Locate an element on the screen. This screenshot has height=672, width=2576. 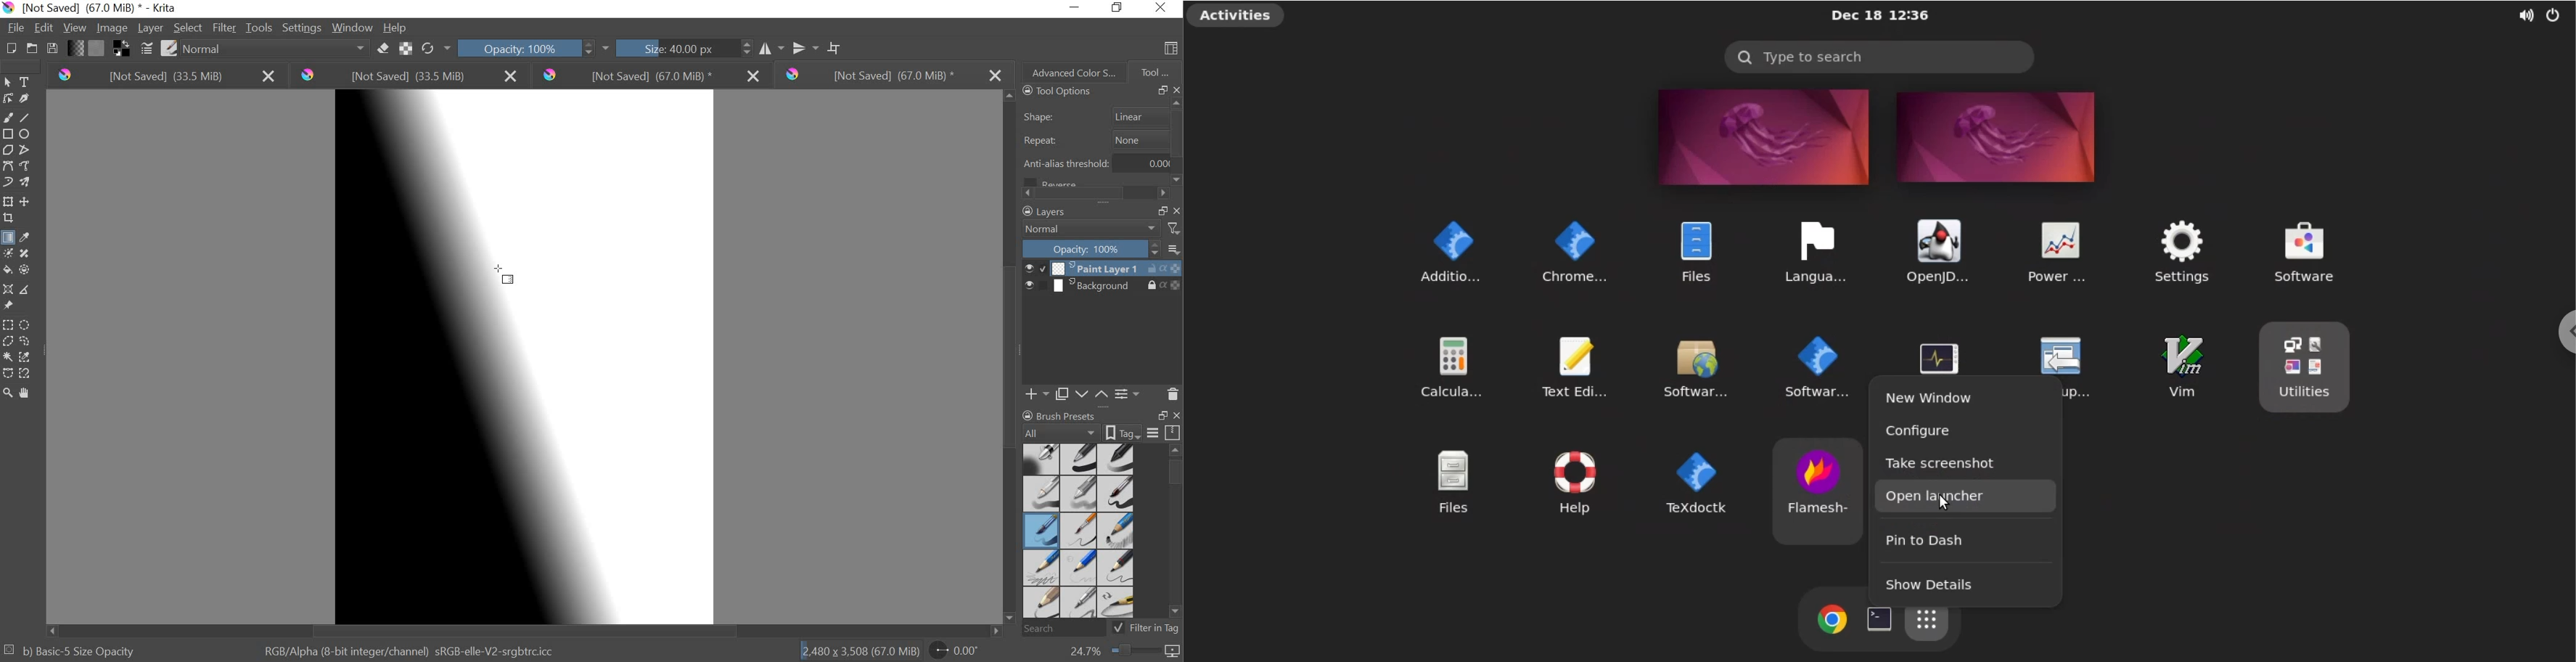
FILL GRADIENTS is located at coordinates (77, 49).